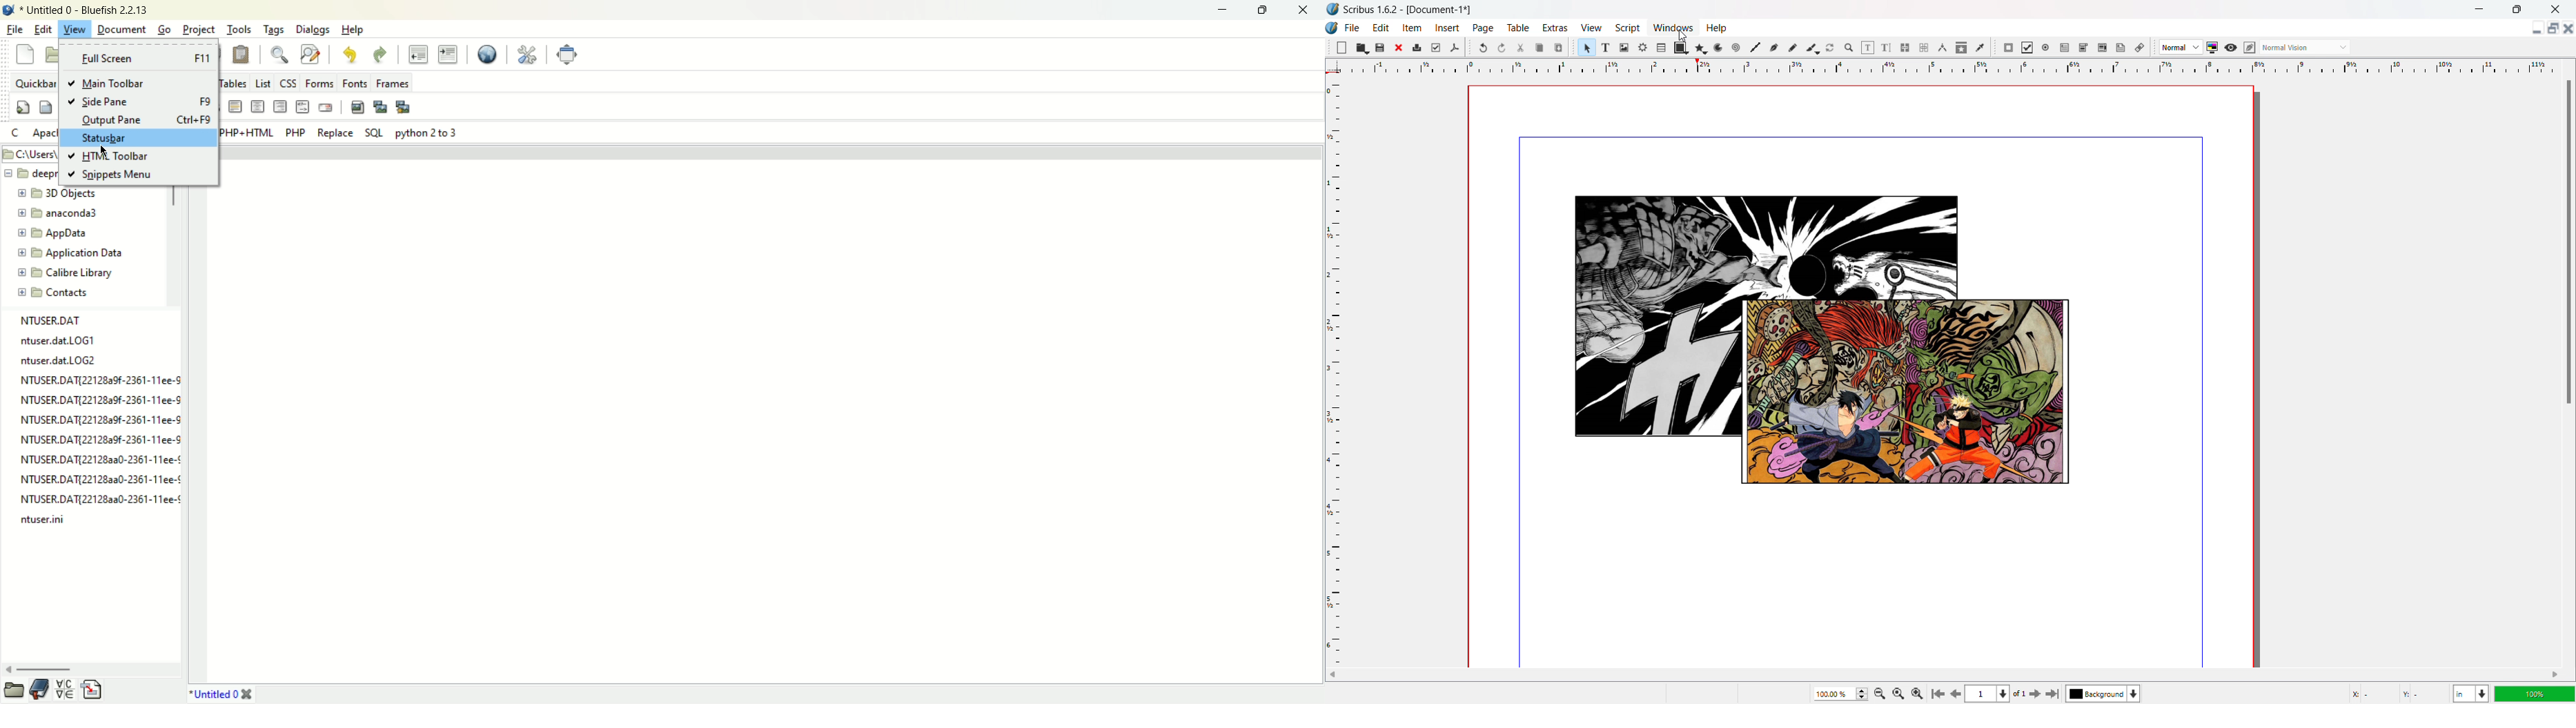 The height and width of the screenshot is (728, 2576). Describe the element at coordinates (1353, 27) in the screenshot. I see `file` at that location.